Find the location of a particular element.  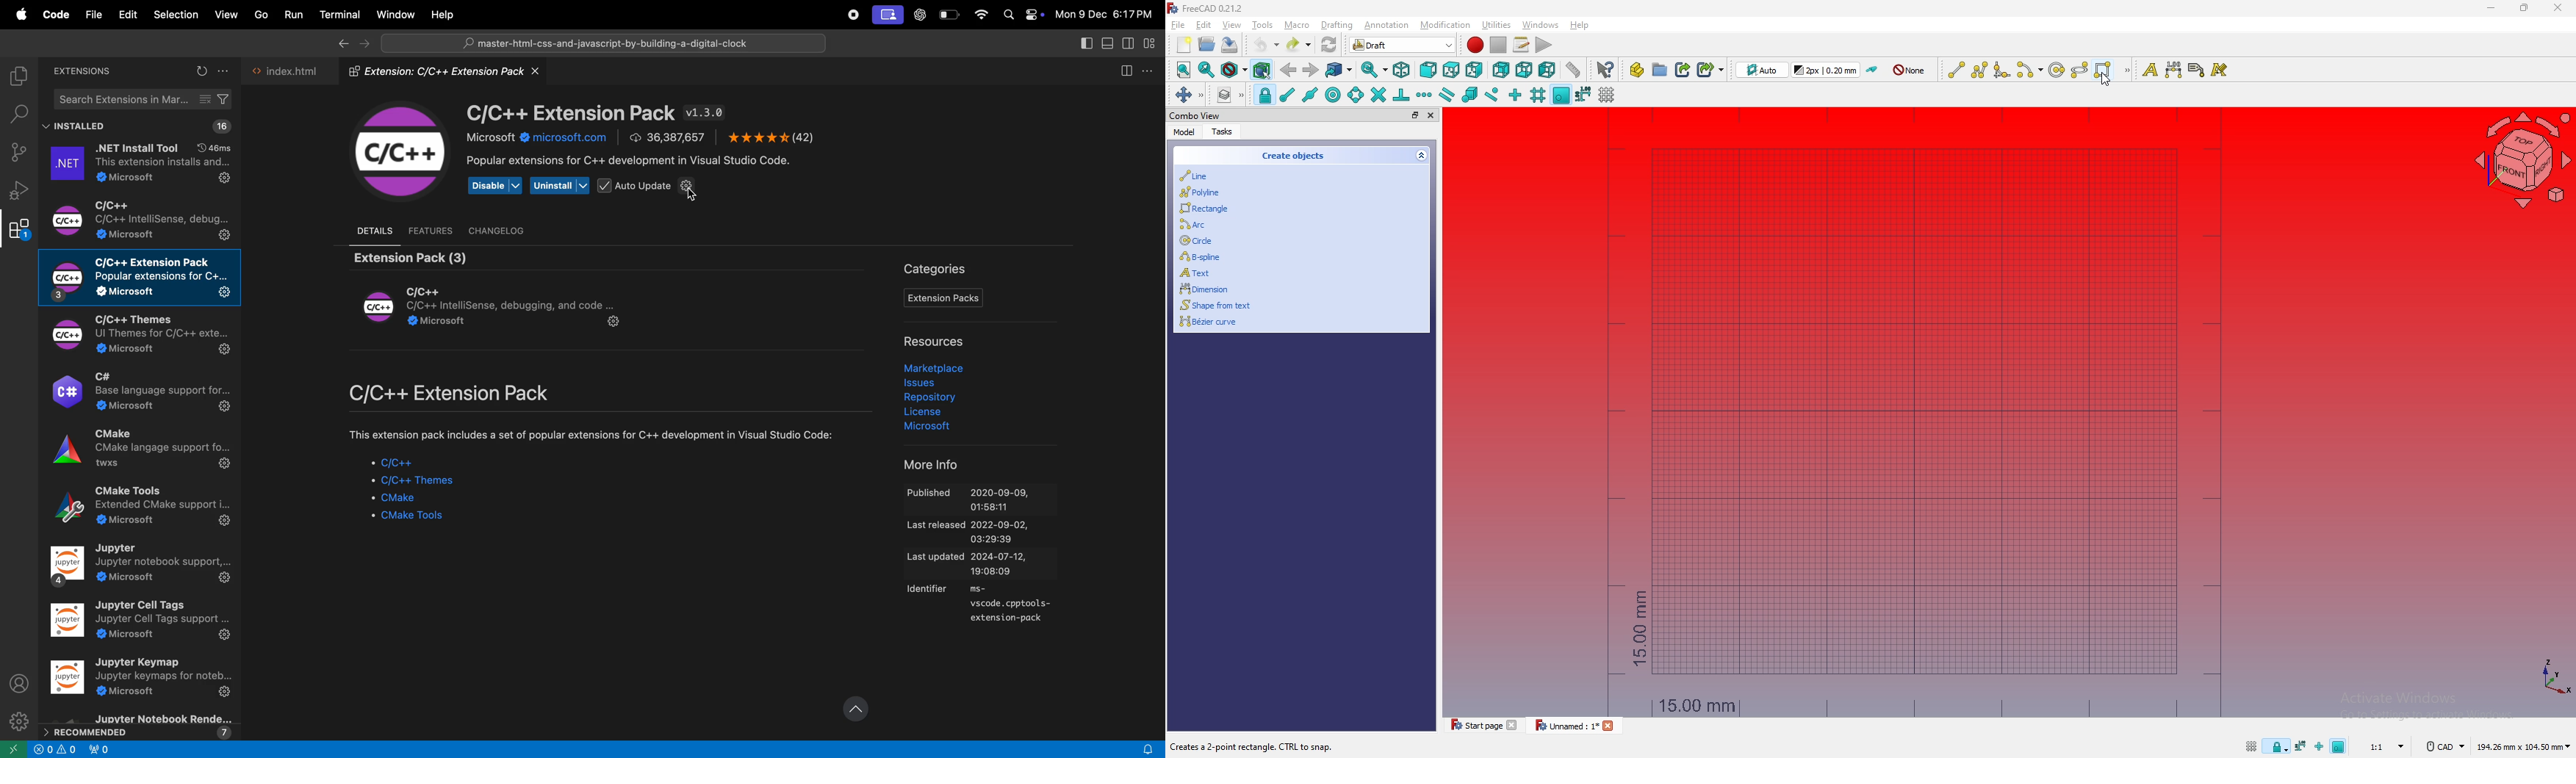

settings is located at coordinates (17, 719).